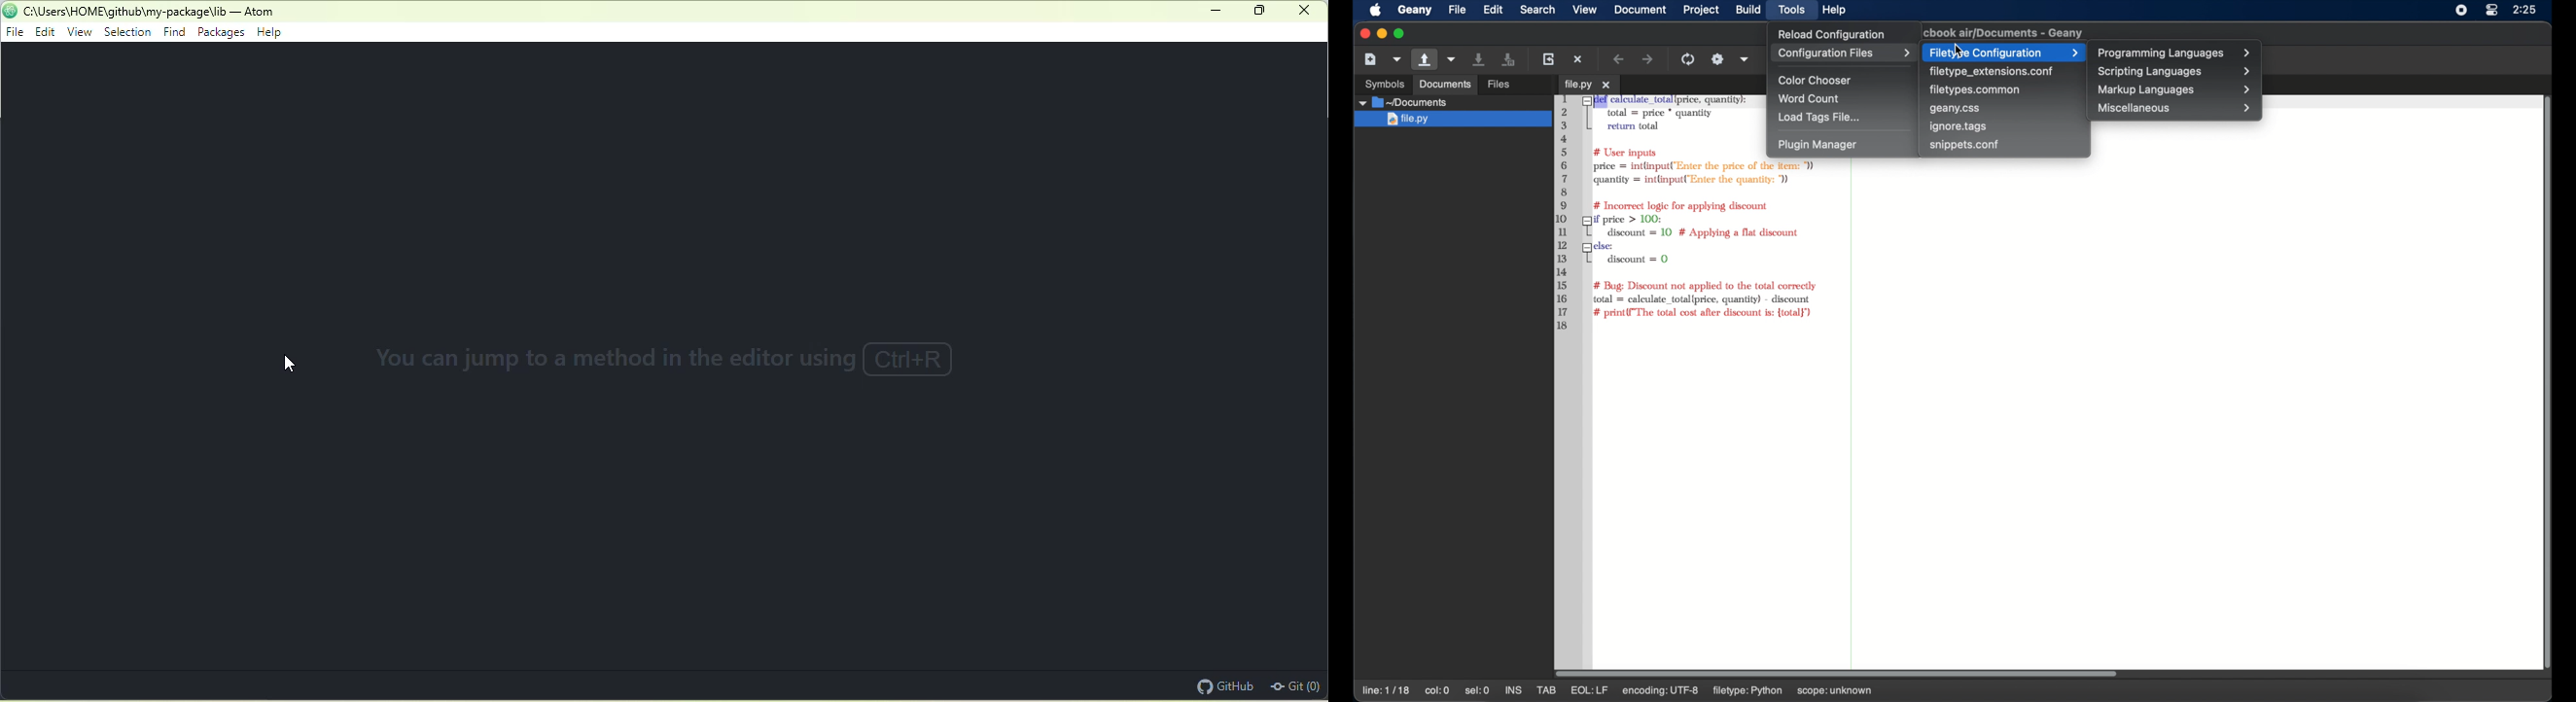  What do you see at coordinates (222, 34) in the screenshot?
I see `packages` at bounding box center [222, 34].